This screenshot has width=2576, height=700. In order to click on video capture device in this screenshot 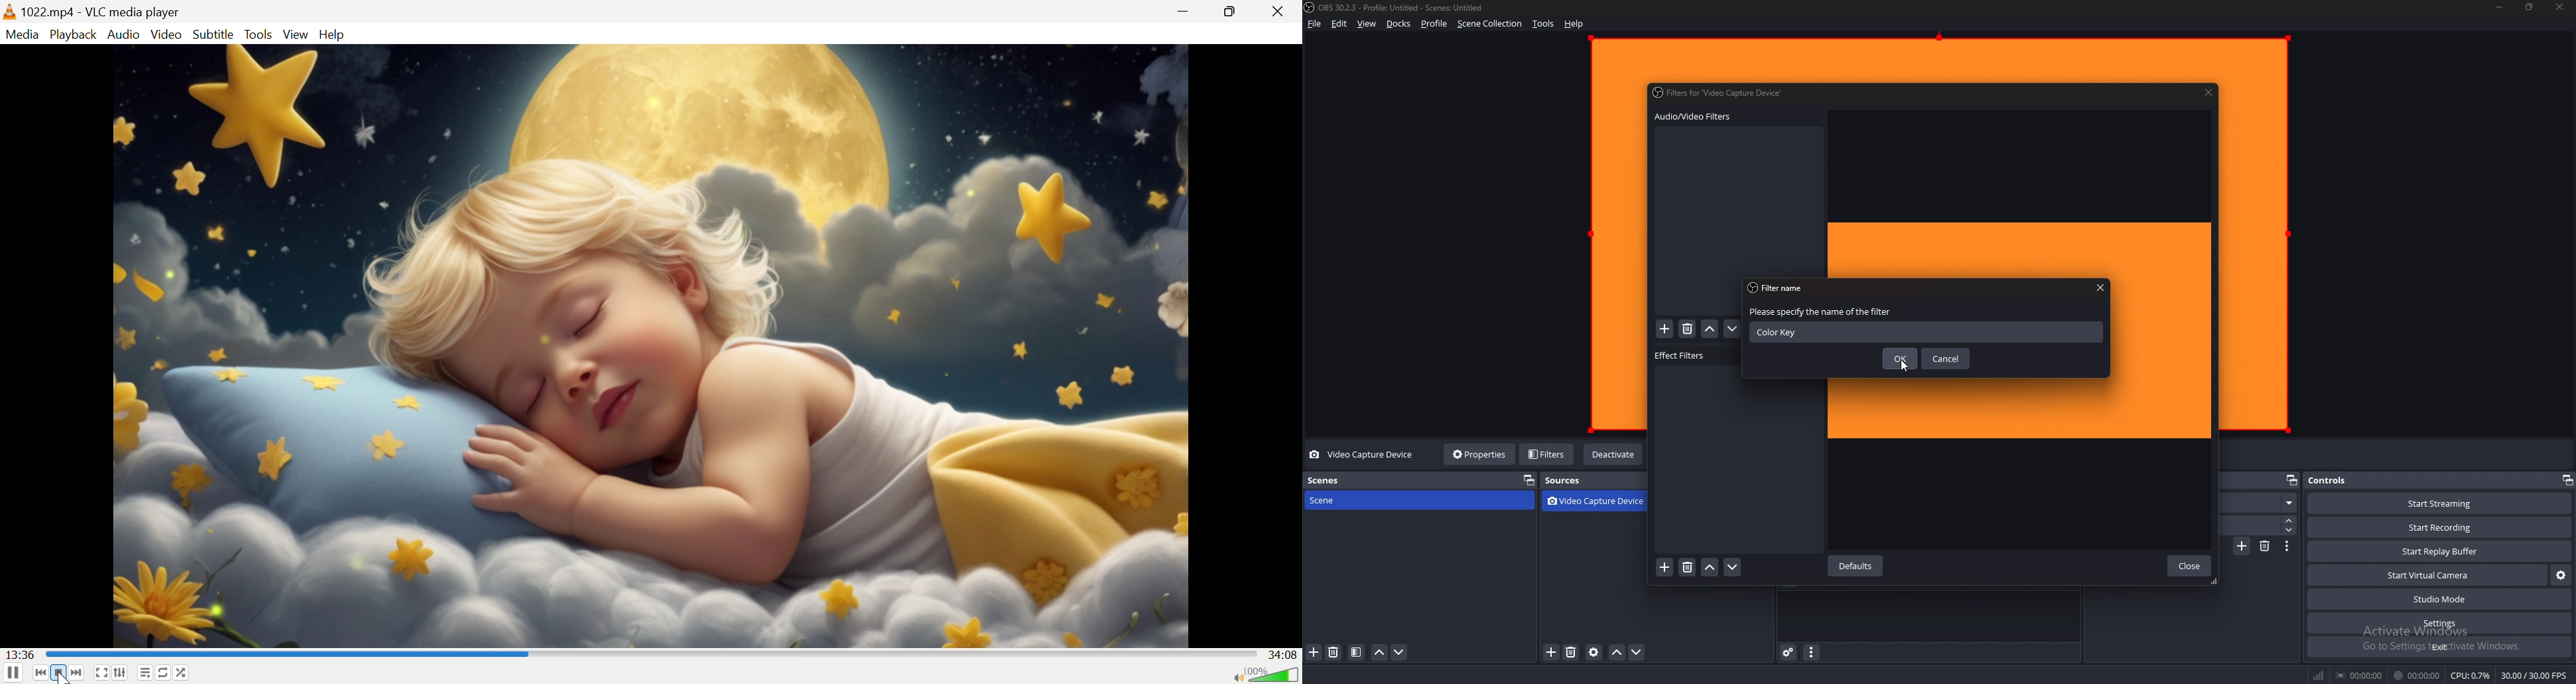, I will do `click(1600, 502)`.